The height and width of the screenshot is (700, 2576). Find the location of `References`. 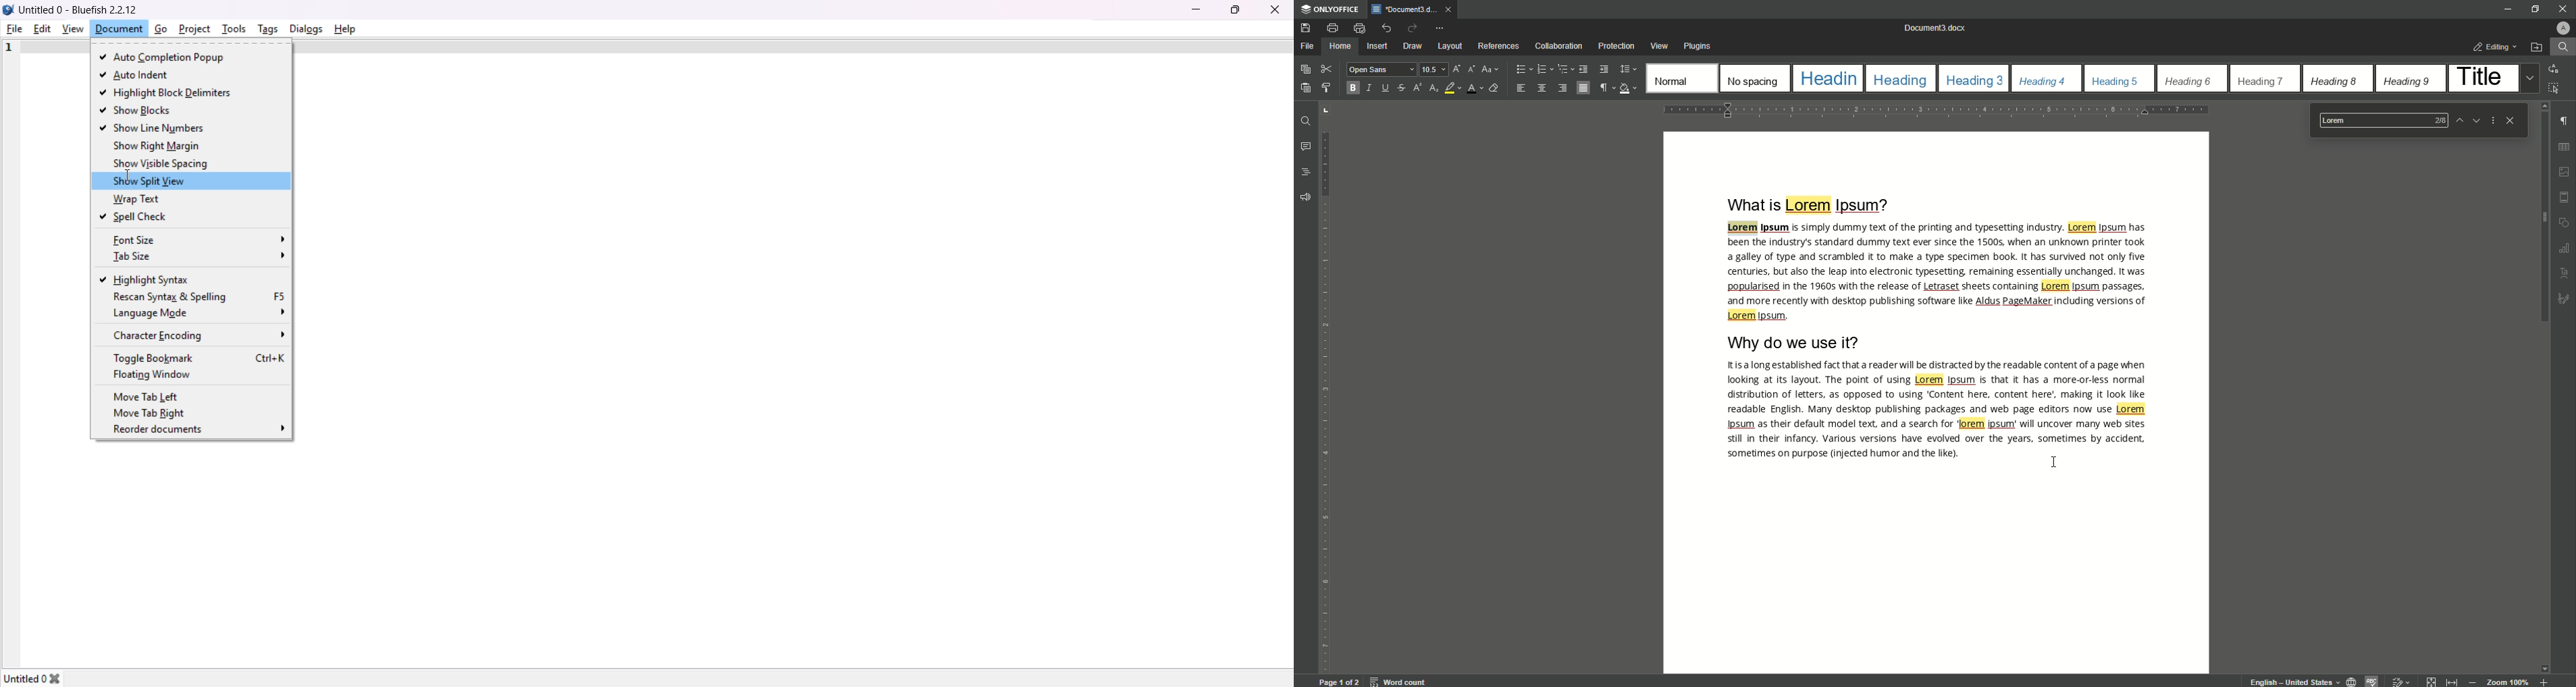

References is located at coordinates (1498, 47).